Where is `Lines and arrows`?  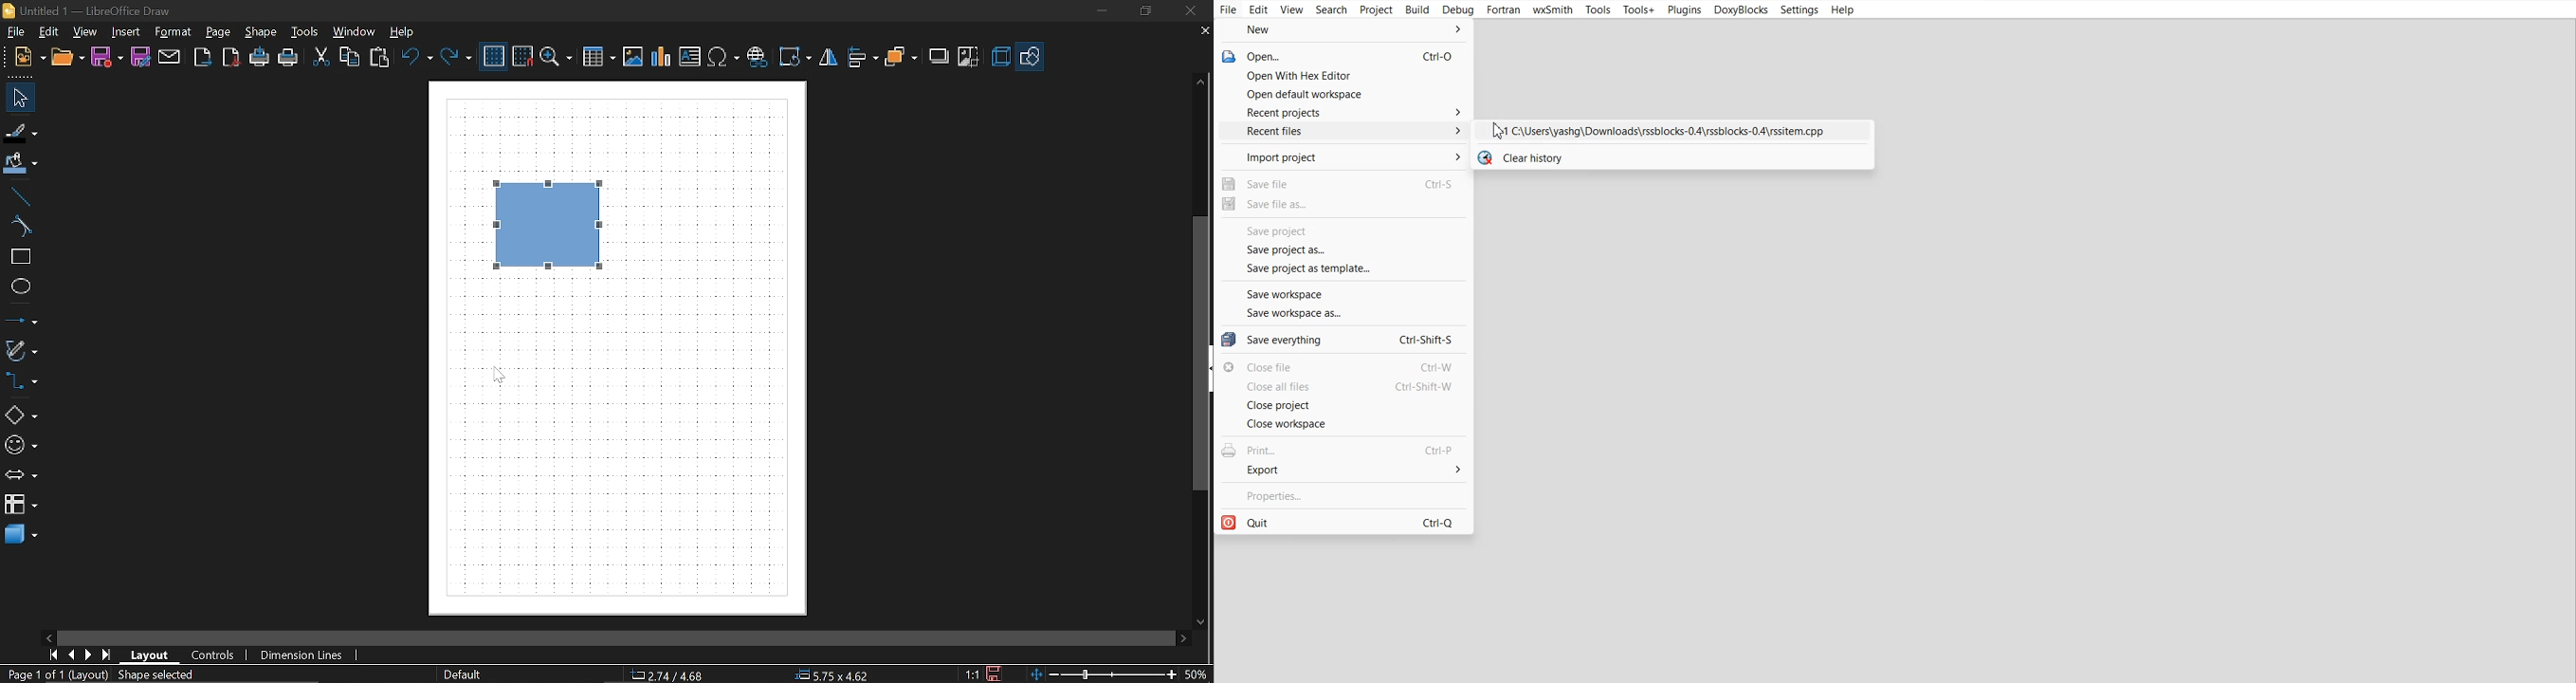 Lines and arrows is located at coordinates (21, 319).